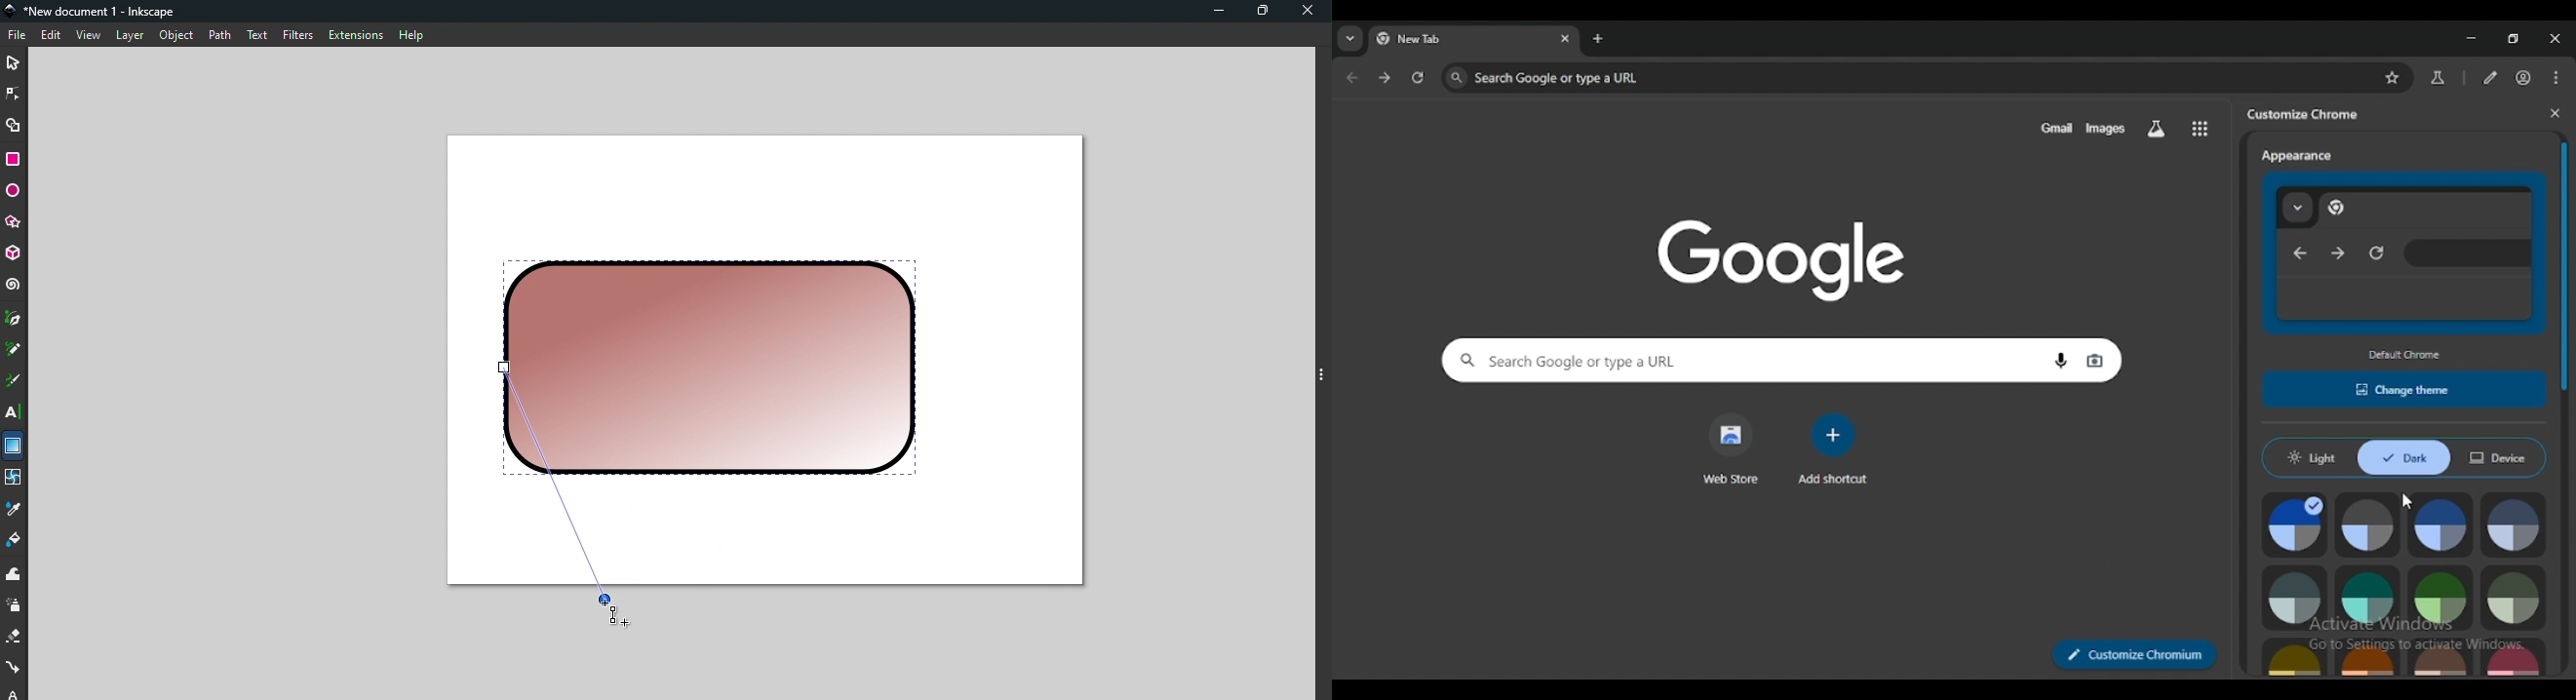 The image size is (2576, 700). I want to click on customize chrome, so click(2303, 115).